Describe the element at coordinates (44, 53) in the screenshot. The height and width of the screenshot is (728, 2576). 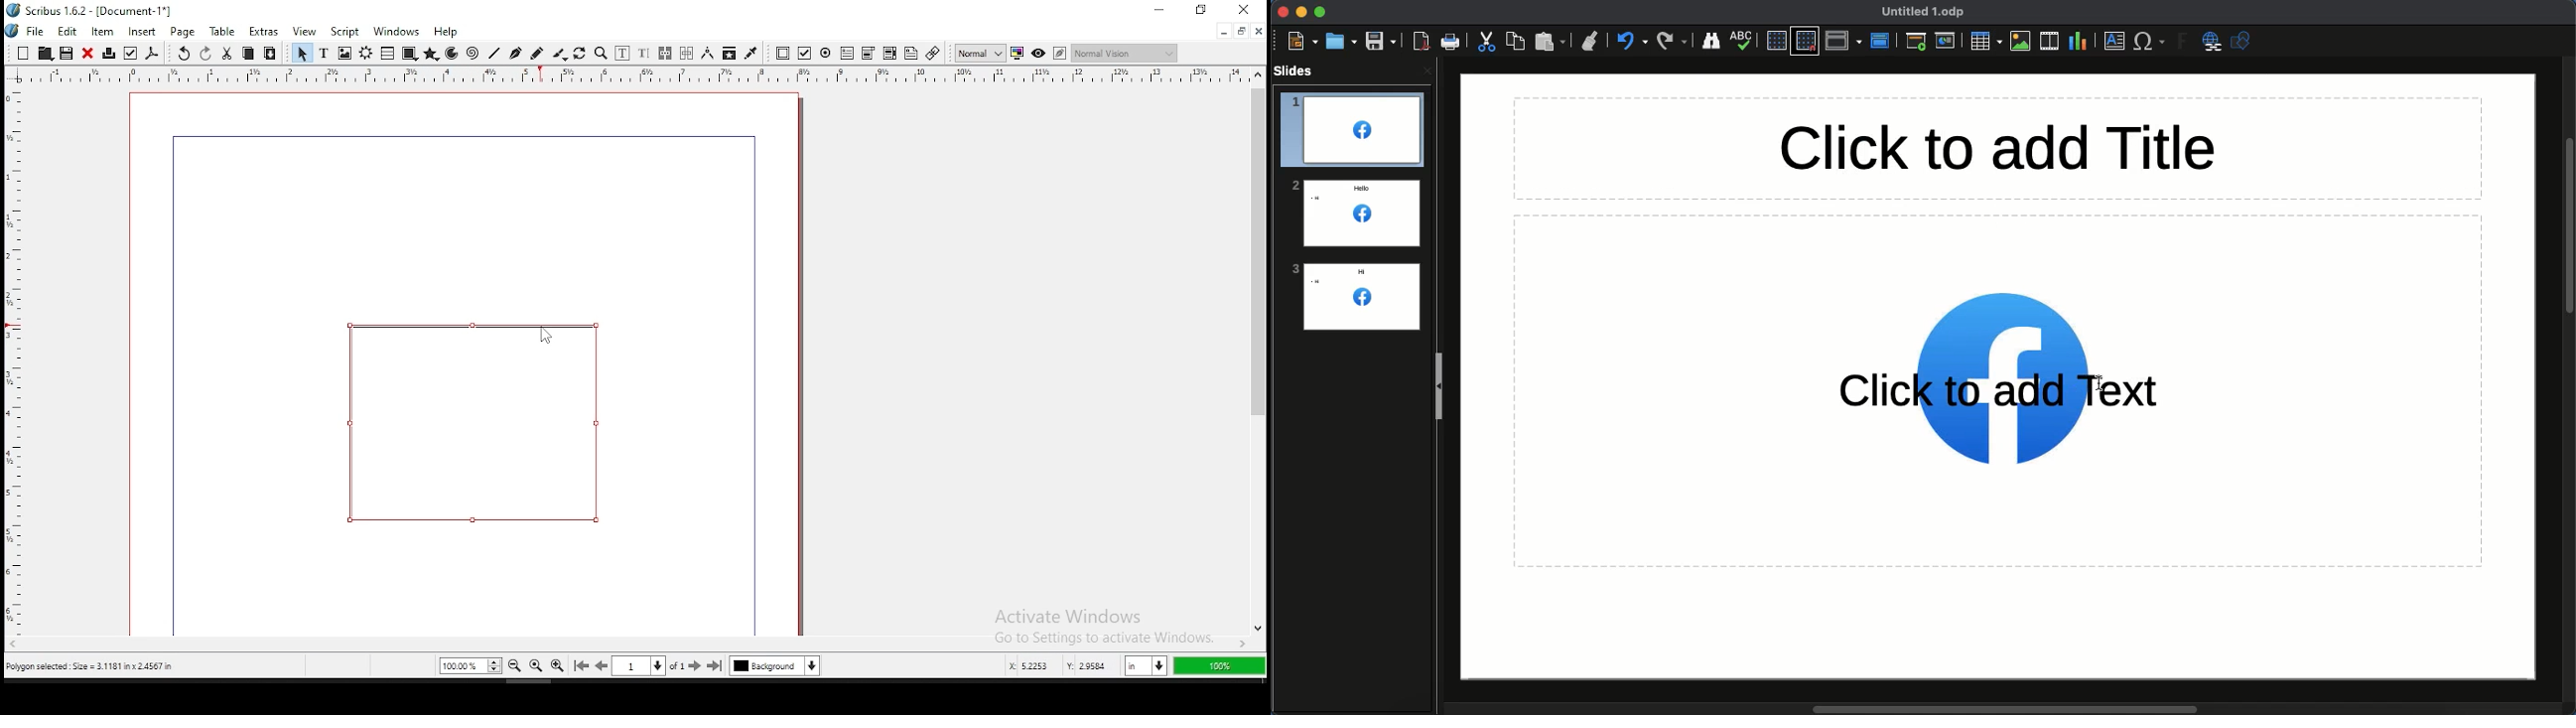
I see `open` at that location.